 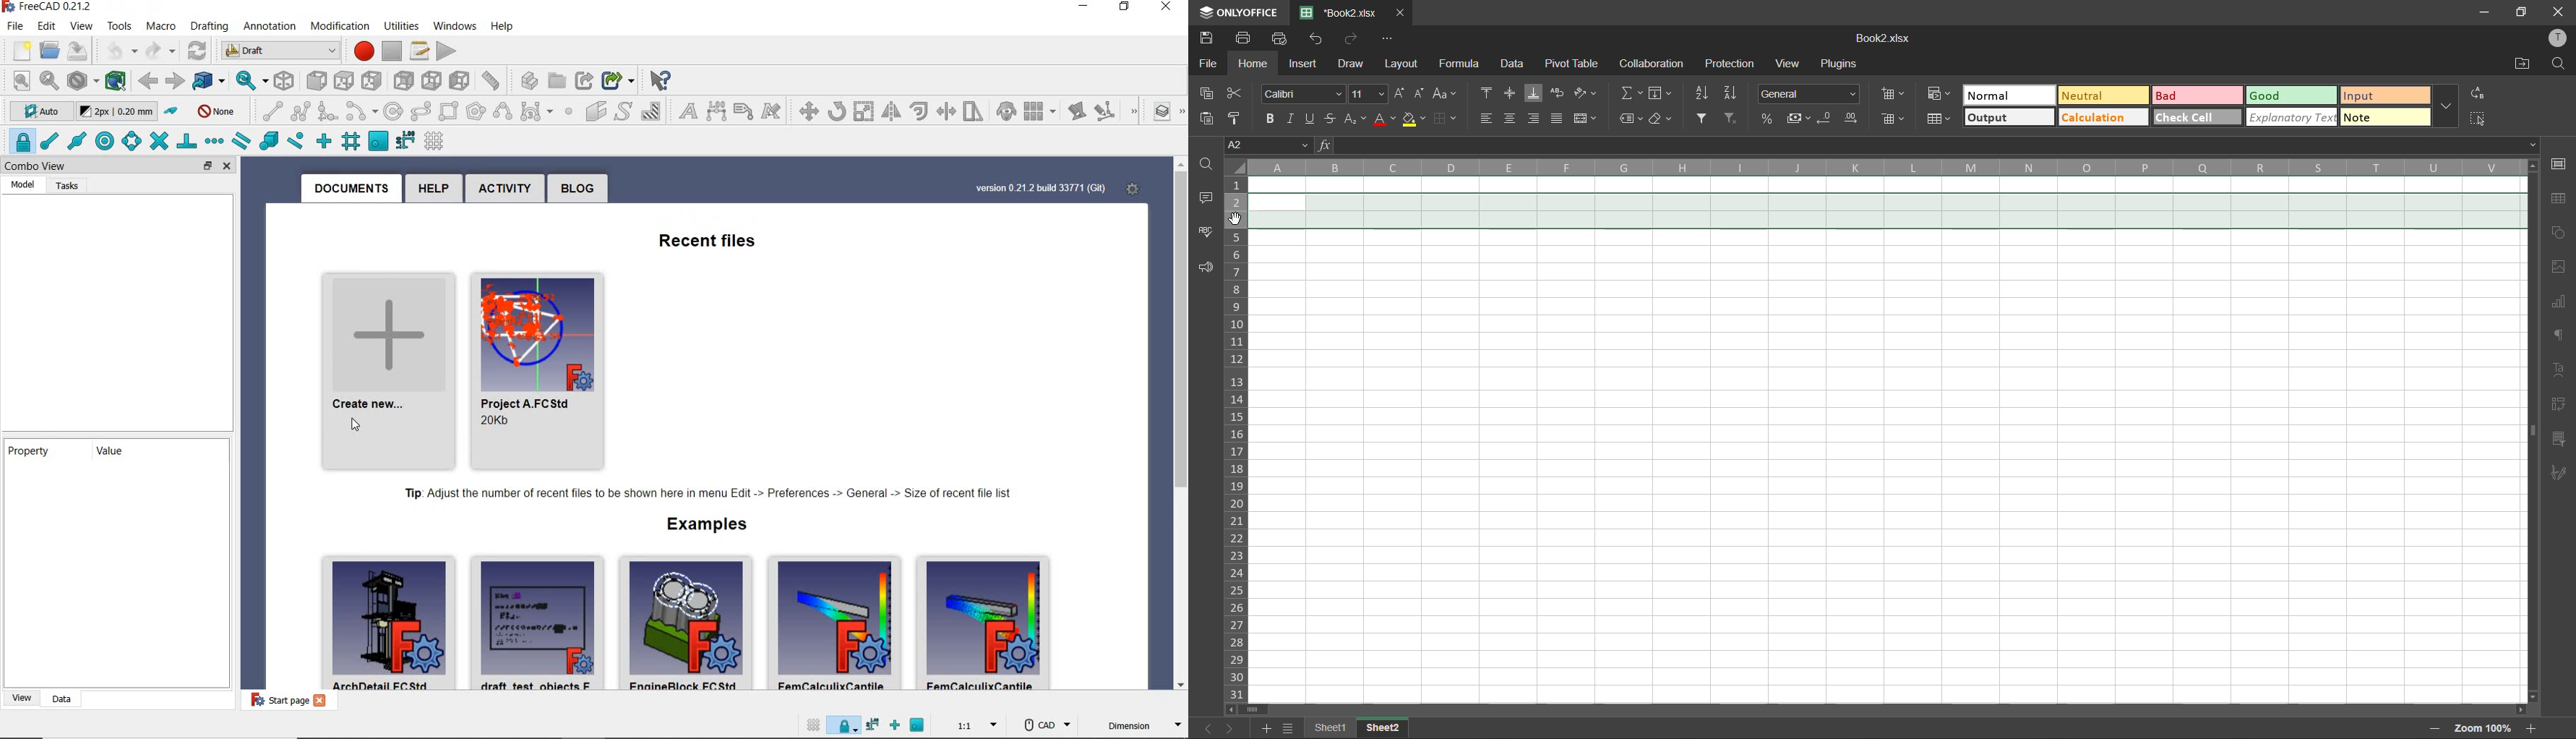 I want to click on find, so click(x=2559, y=64).